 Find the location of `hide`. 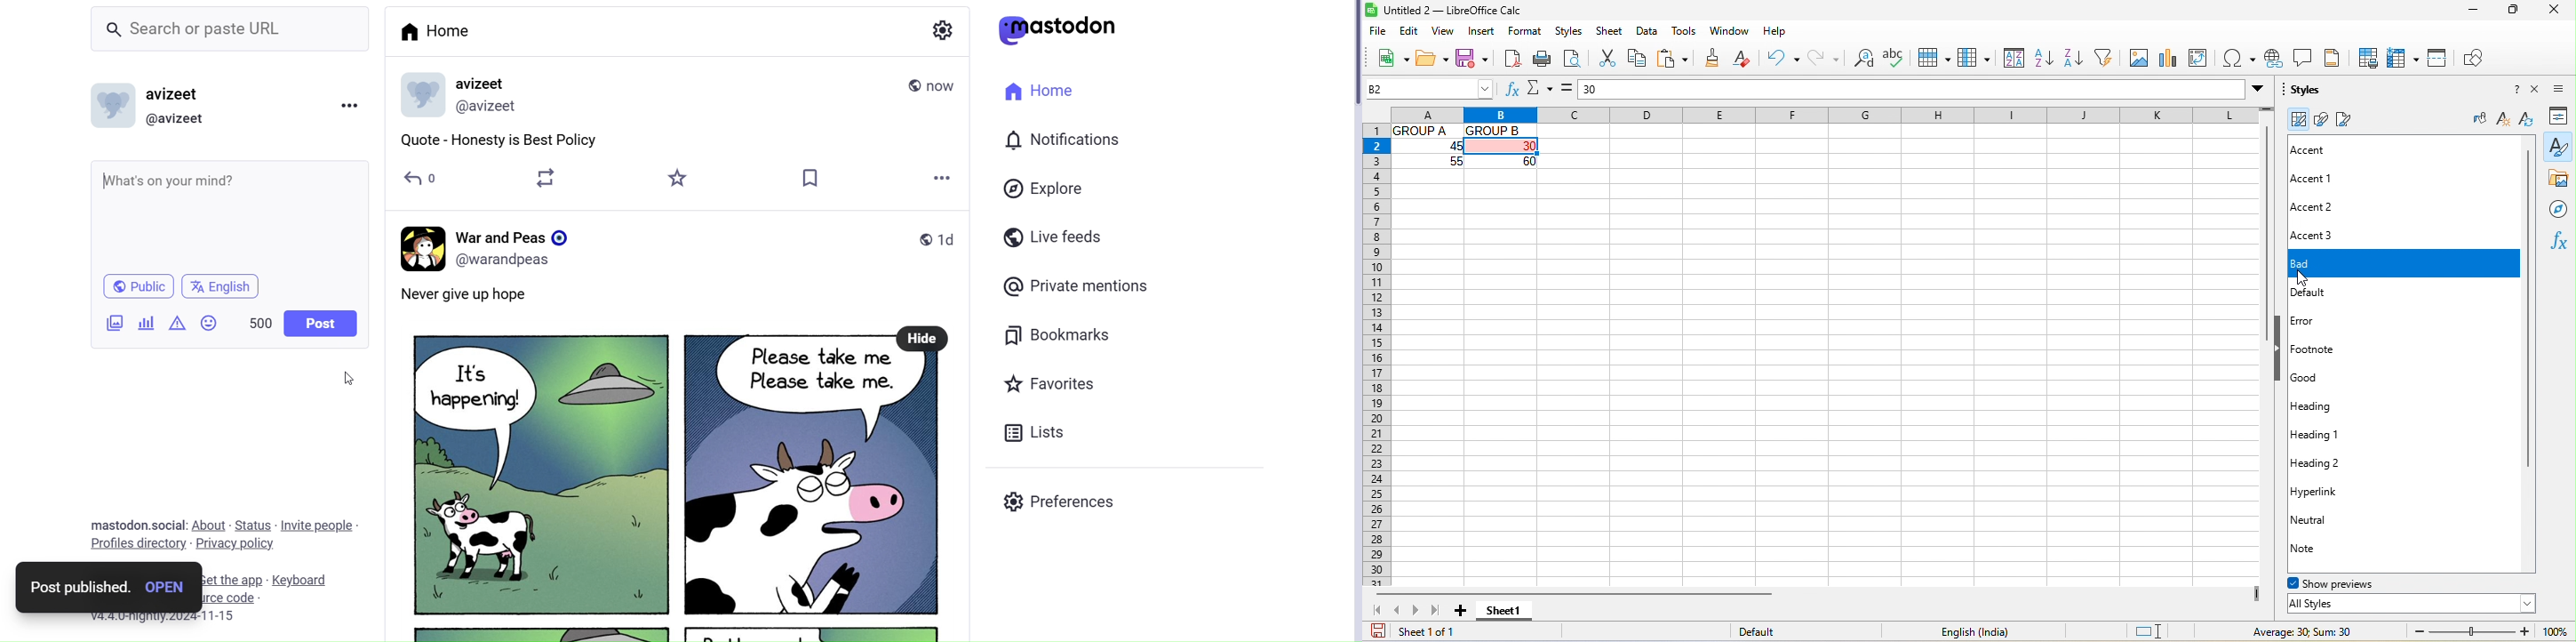

hide is located at coordinates (2281, 349).